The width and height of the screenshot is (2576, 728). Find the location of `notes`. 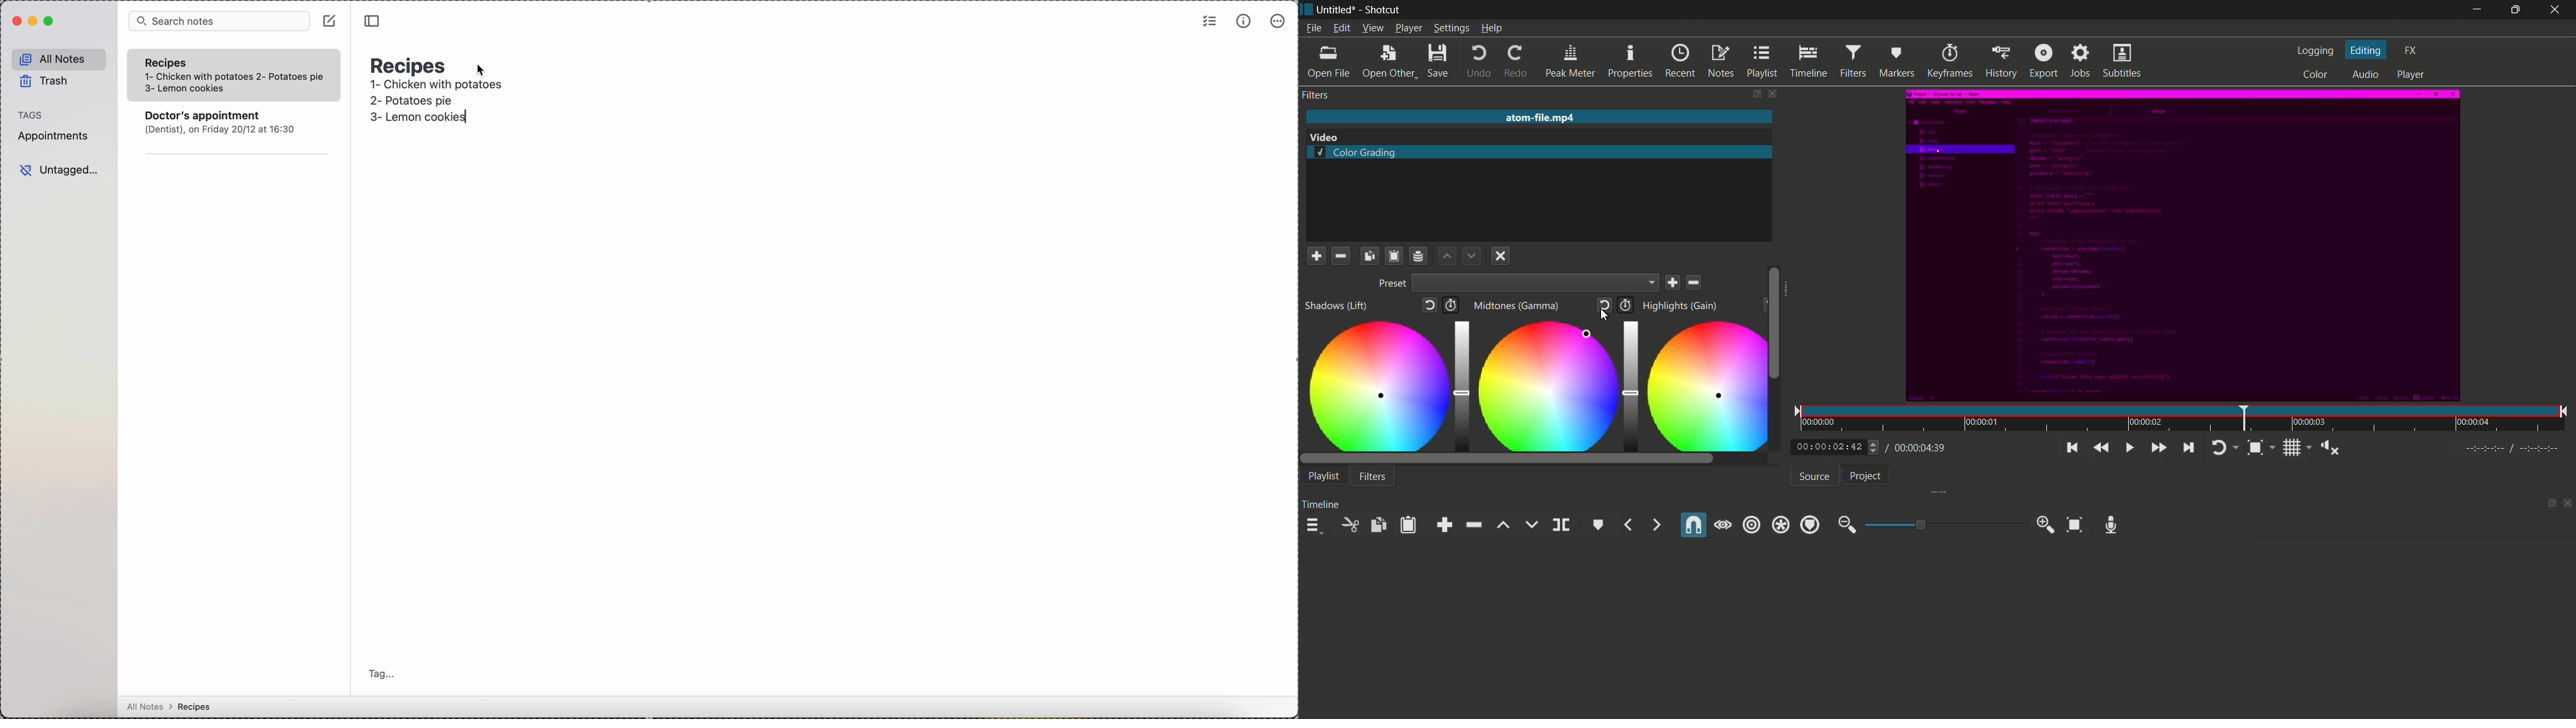

notes is located at coordinates (1720, 61).